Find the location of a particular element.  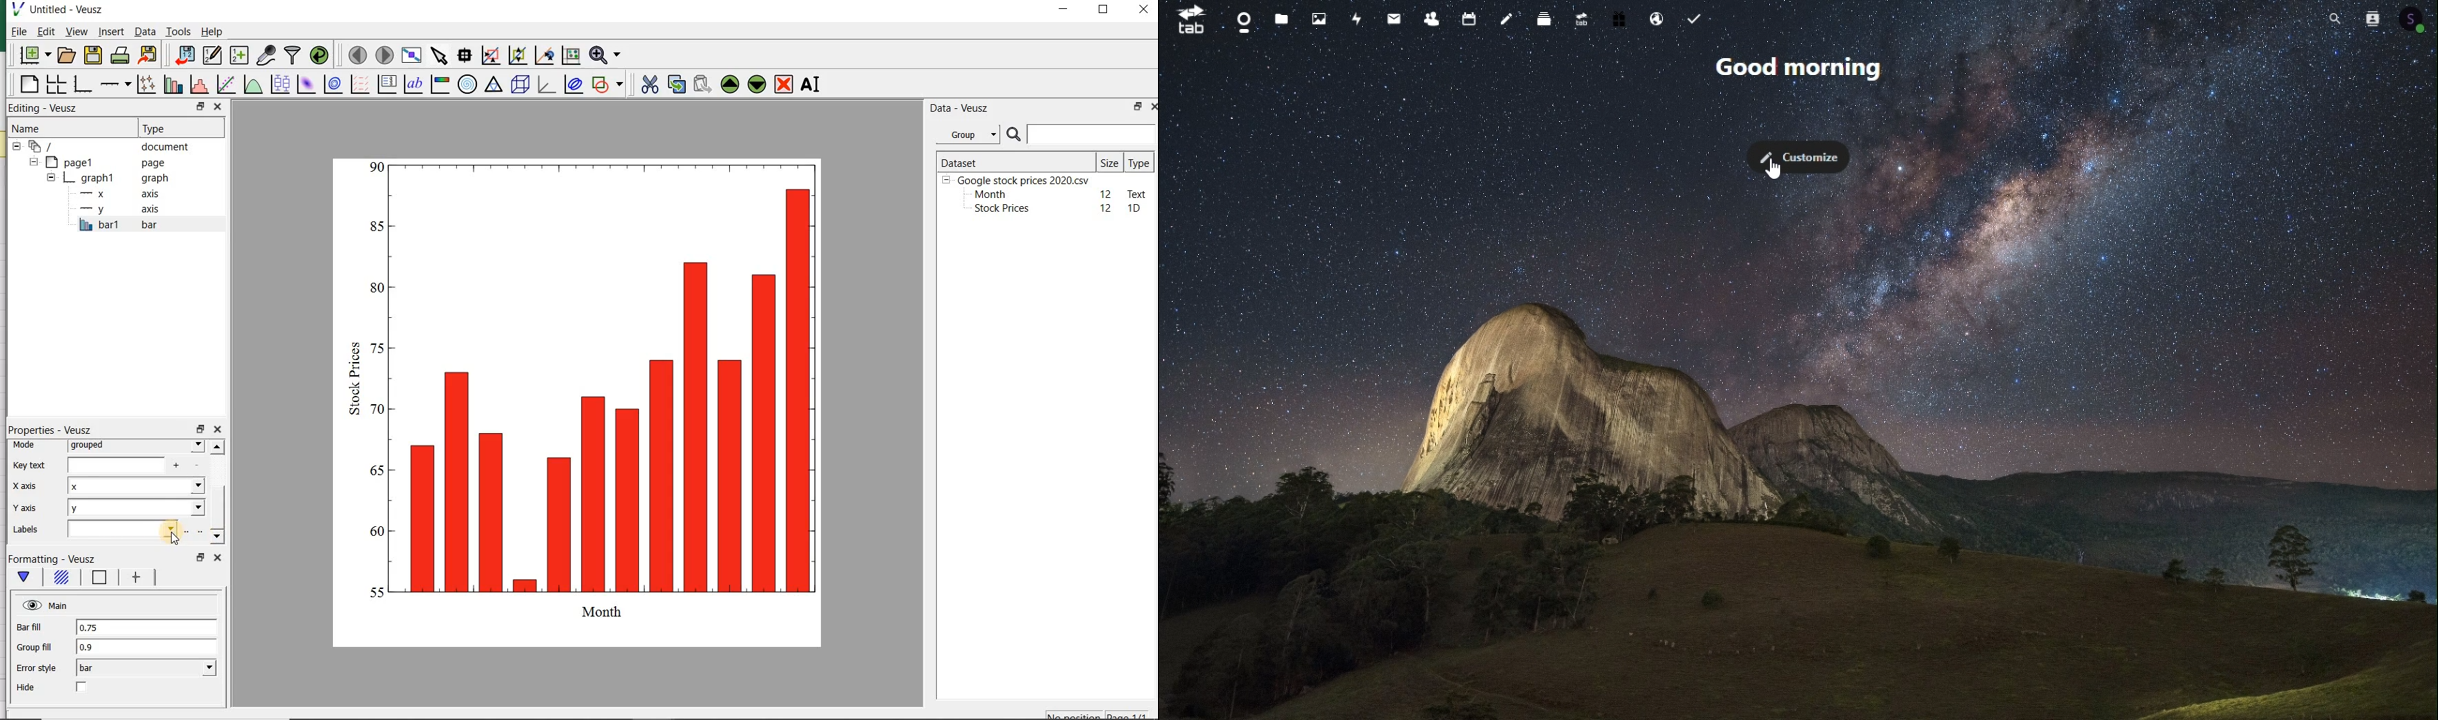

x is located at coordinates (136, 485).